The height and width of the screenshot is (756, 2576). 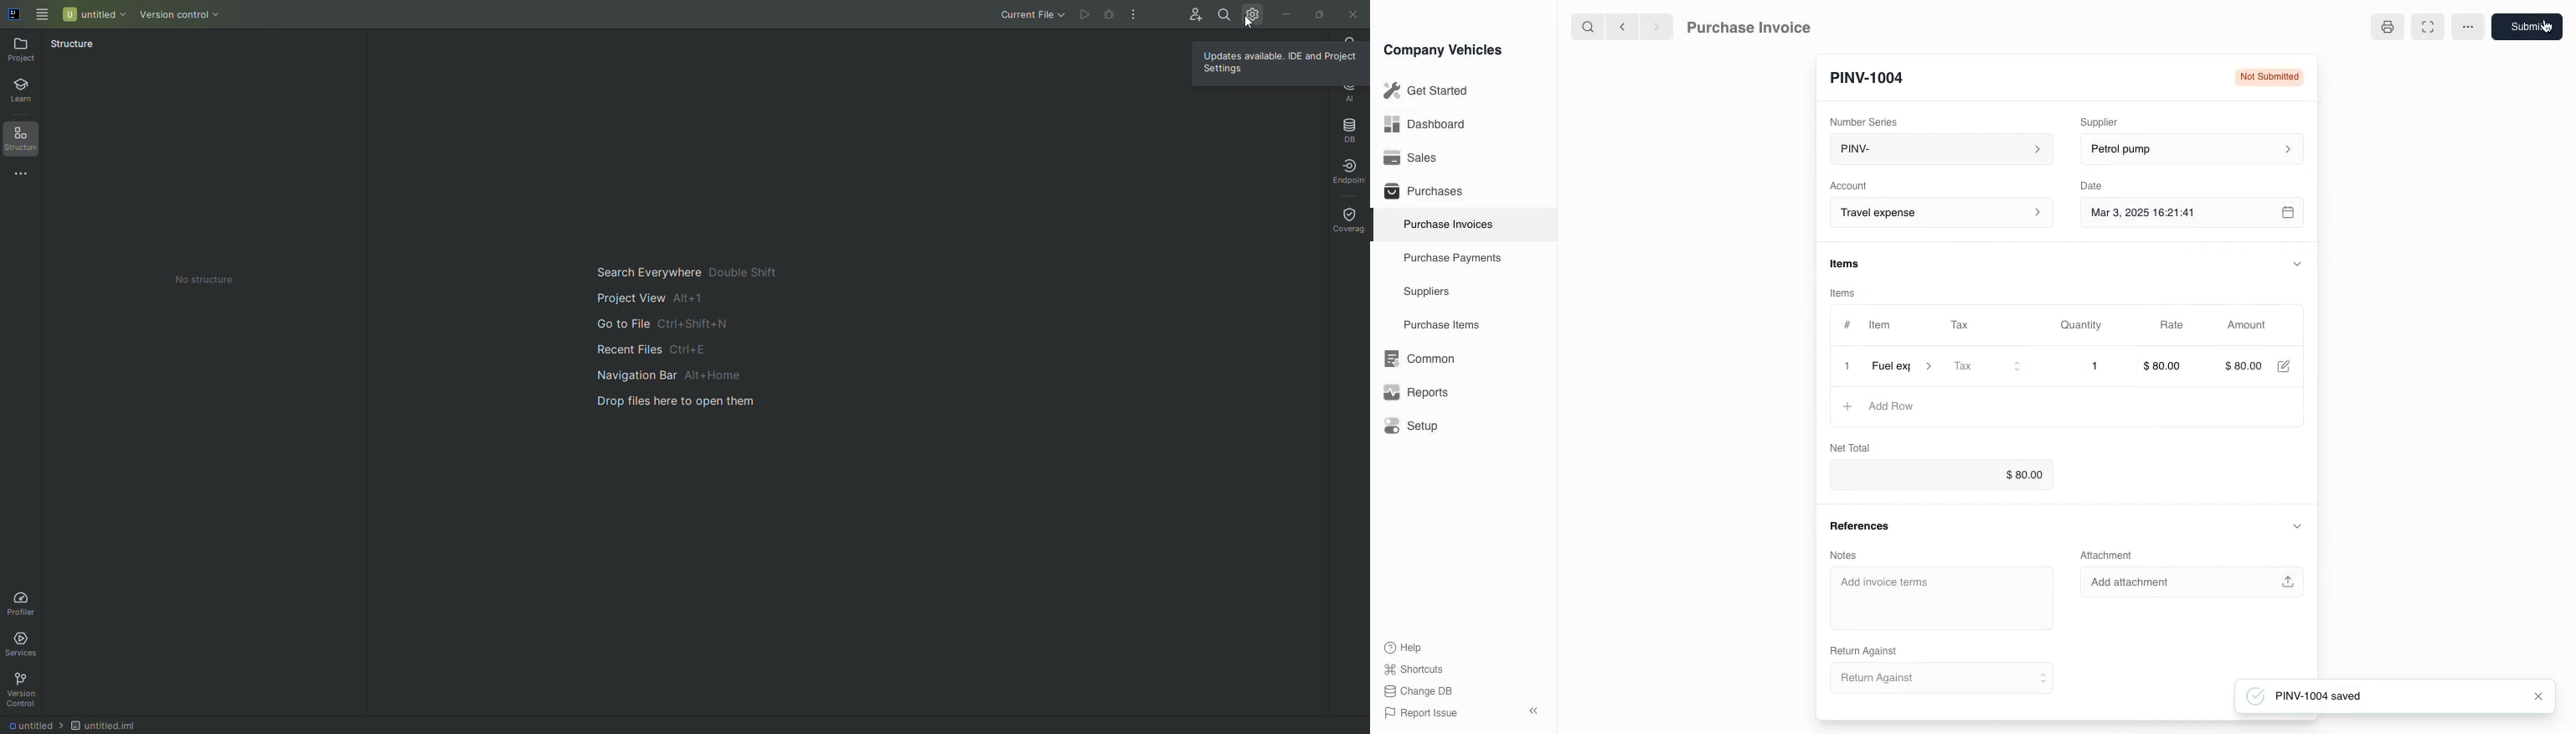 I want to click on Notes., so click(x=1853, y=552).